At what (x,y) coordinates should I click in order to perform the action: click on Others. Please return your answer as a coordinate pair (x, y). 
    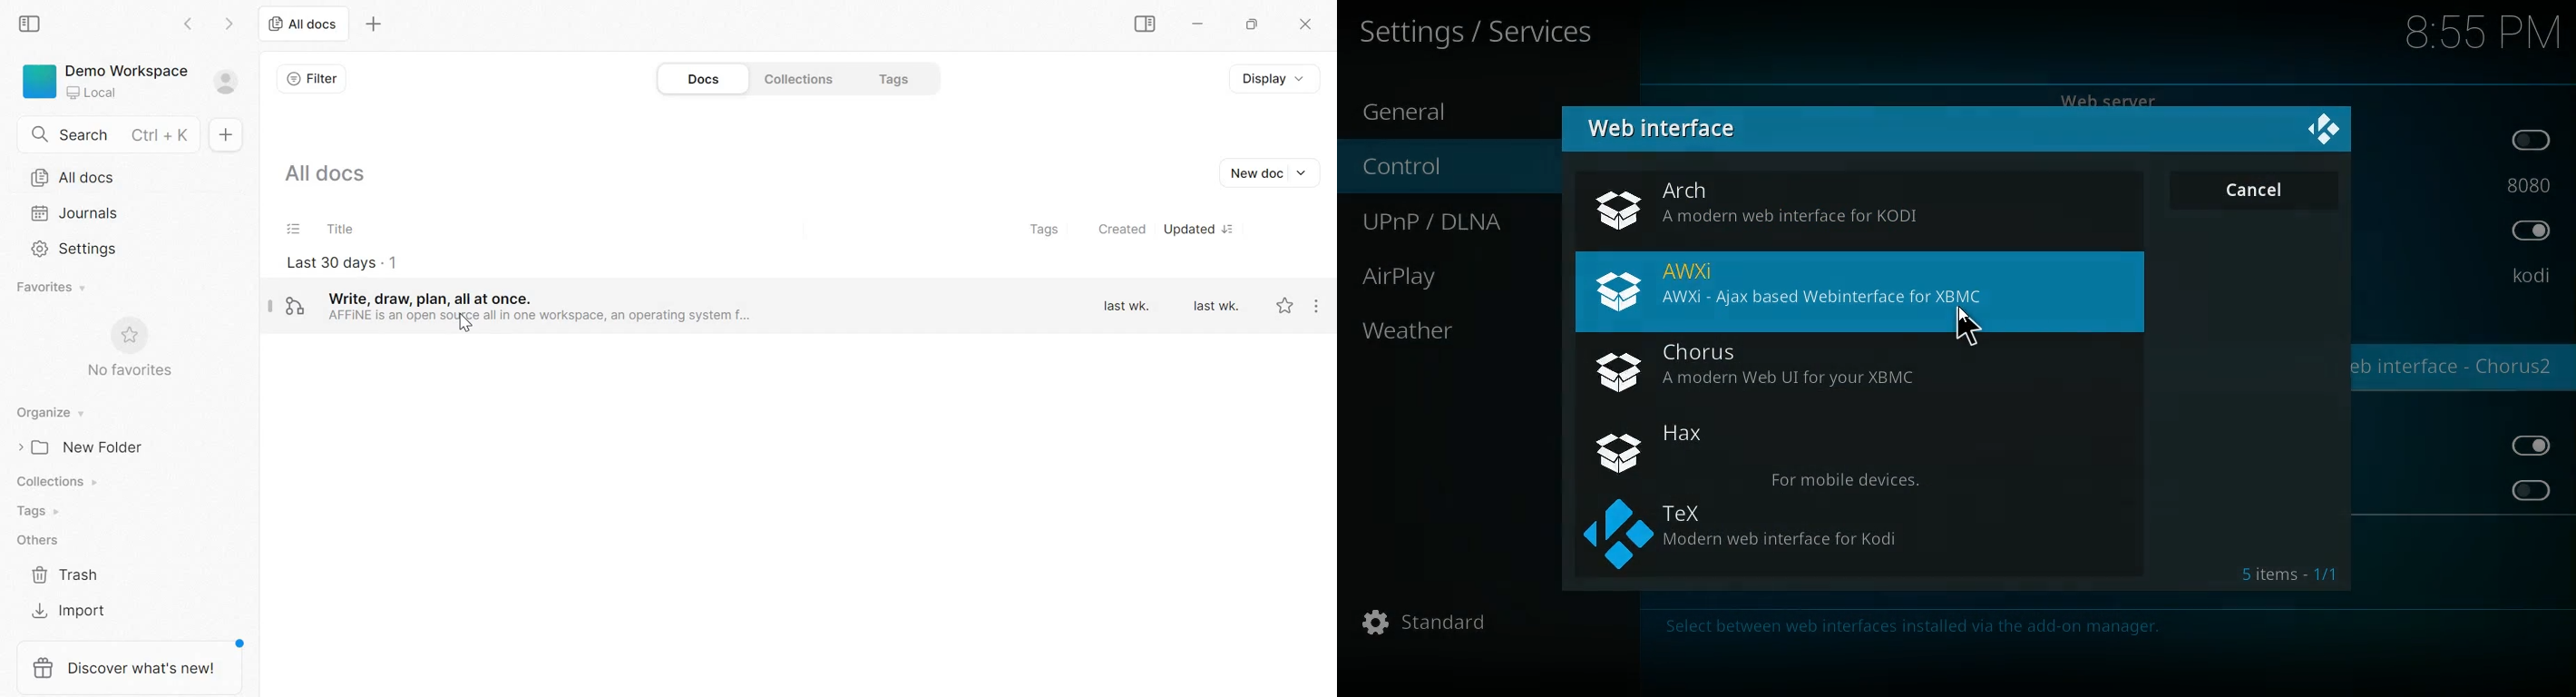
    Looking at the image, I should click on (36, 540).